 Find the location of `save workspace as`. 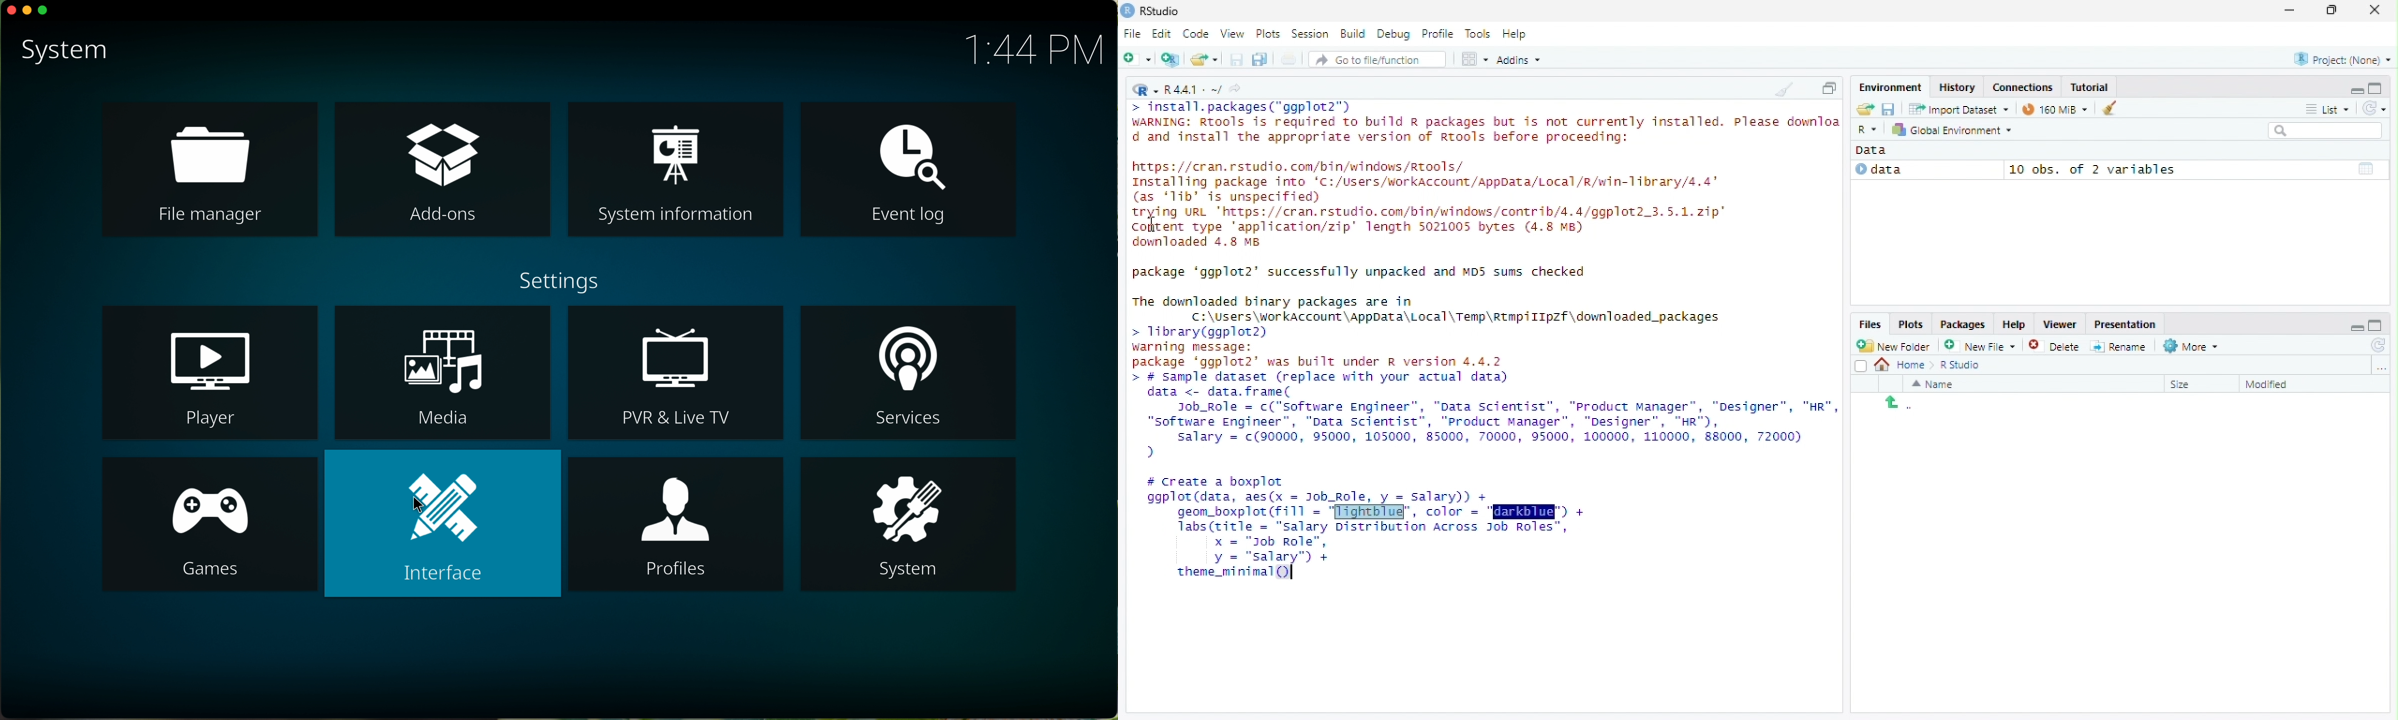

save workspace as is located at coordinates (1891, 110).